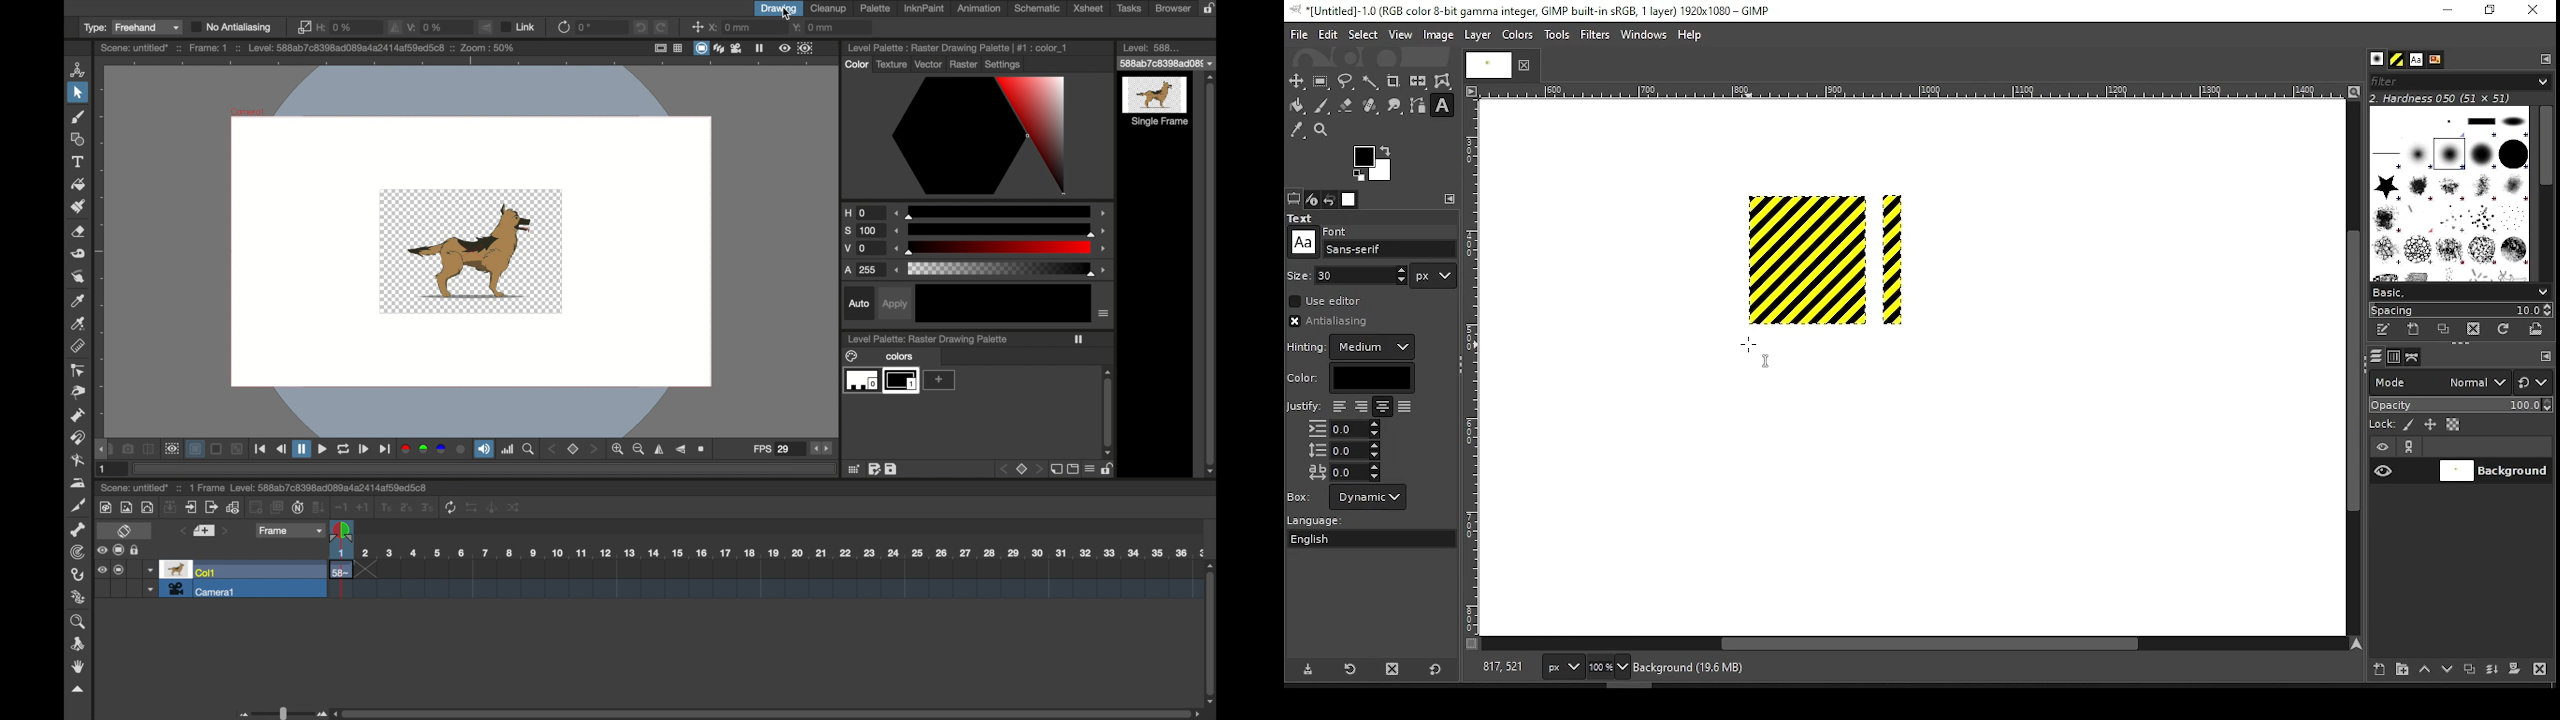 The height and width of the screenshot is (728, 2576). Describe the element at coordinates (1401, 36) in the screenshot. I see `view` at that location.